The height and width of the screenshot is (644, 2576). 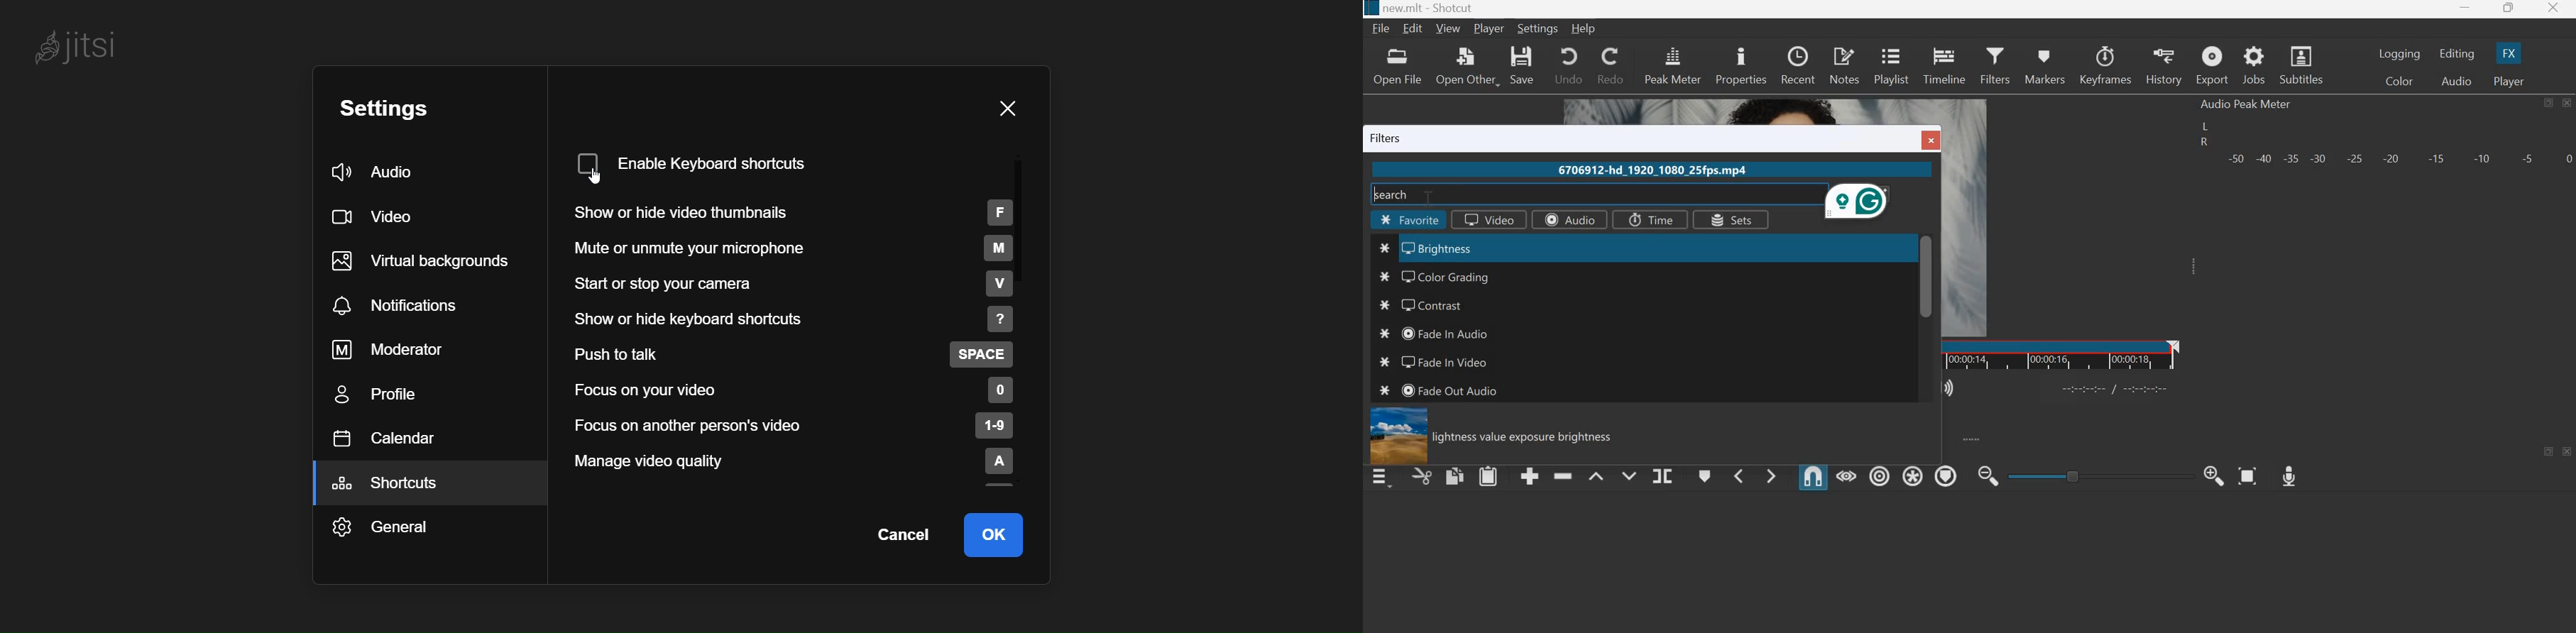 I want to click on Keyframes, so click(x=2106, y=65).